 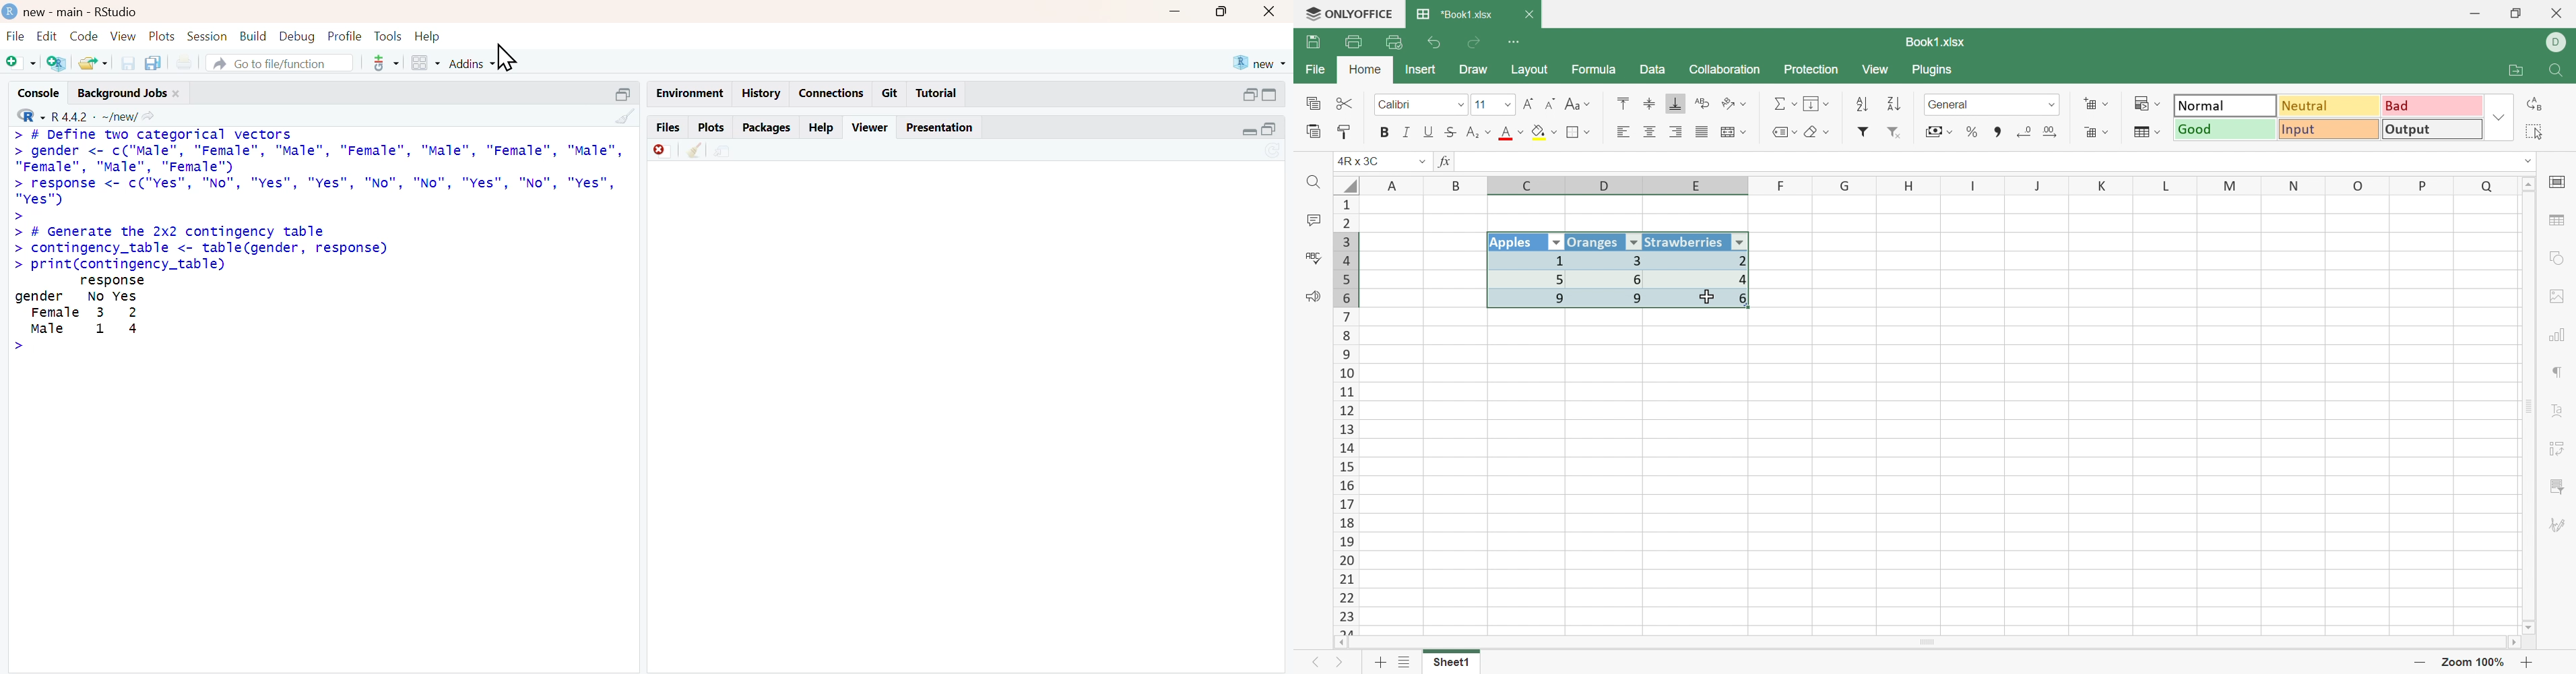 I want to click on Q, so click(x=2487, y=185).